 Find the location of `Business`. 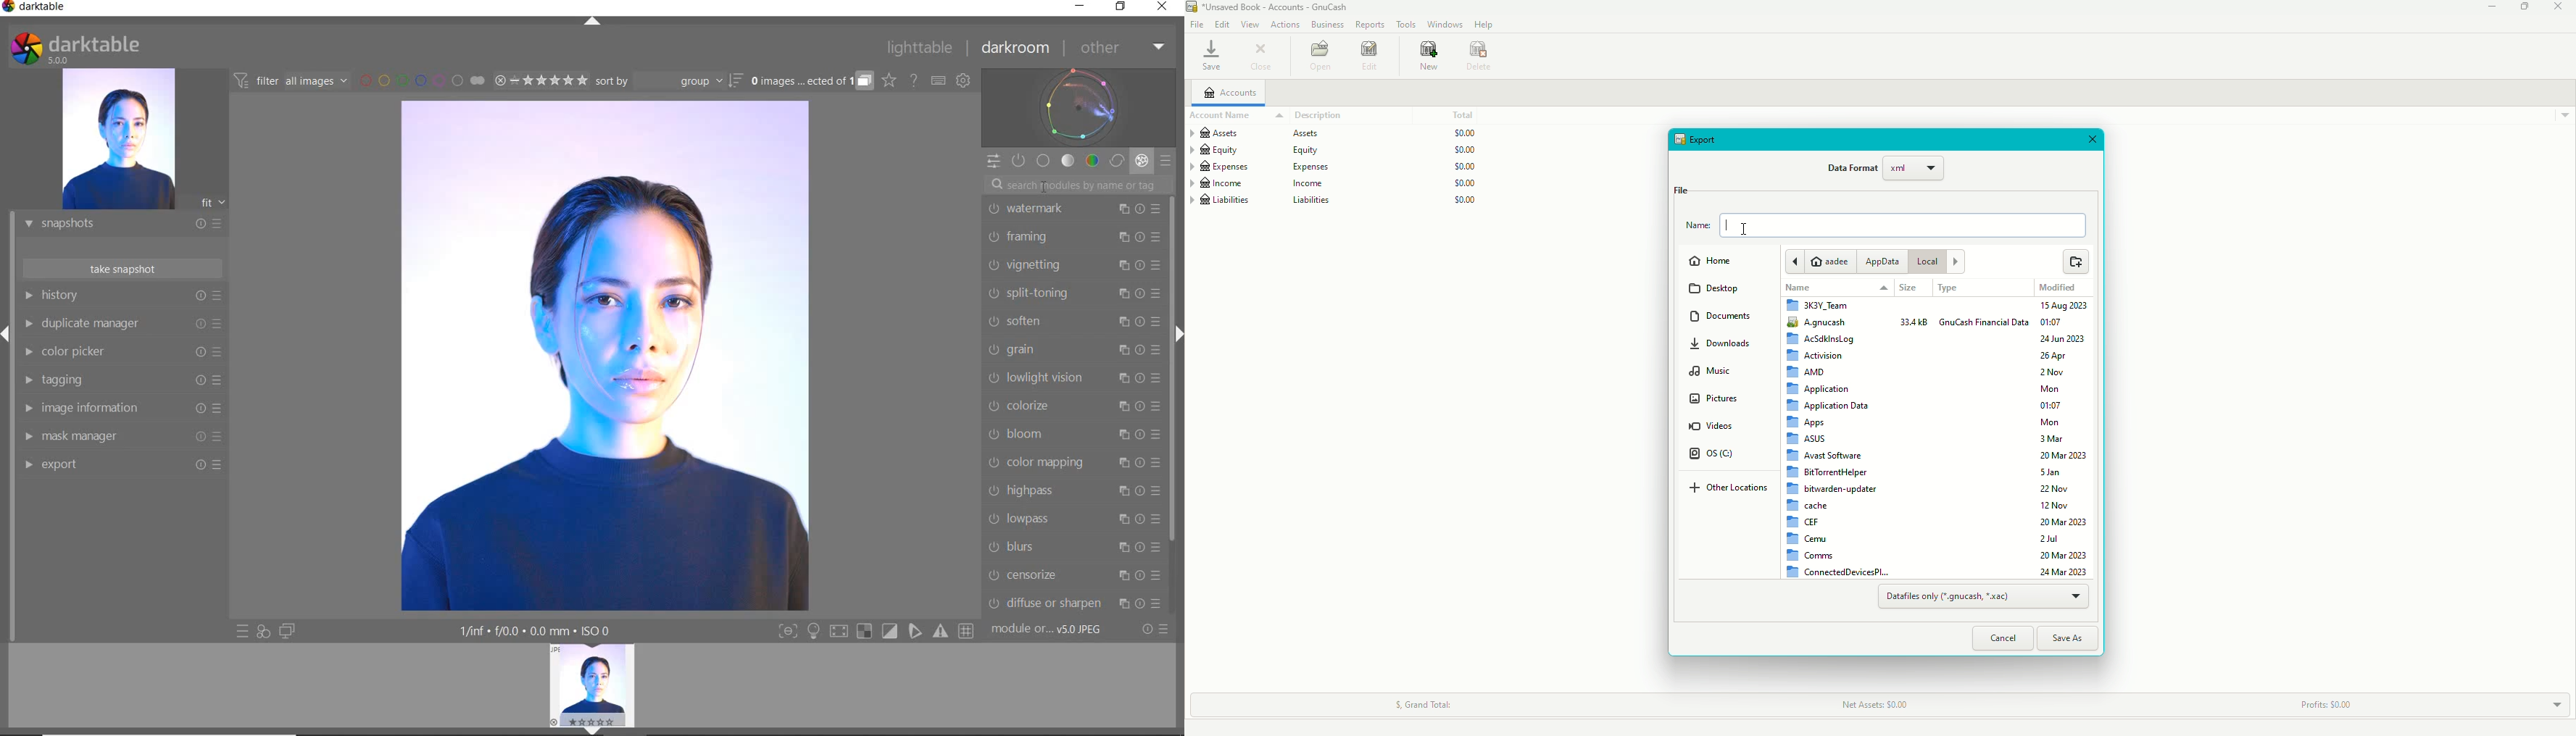

Business is located at coordinates (1326, 25).